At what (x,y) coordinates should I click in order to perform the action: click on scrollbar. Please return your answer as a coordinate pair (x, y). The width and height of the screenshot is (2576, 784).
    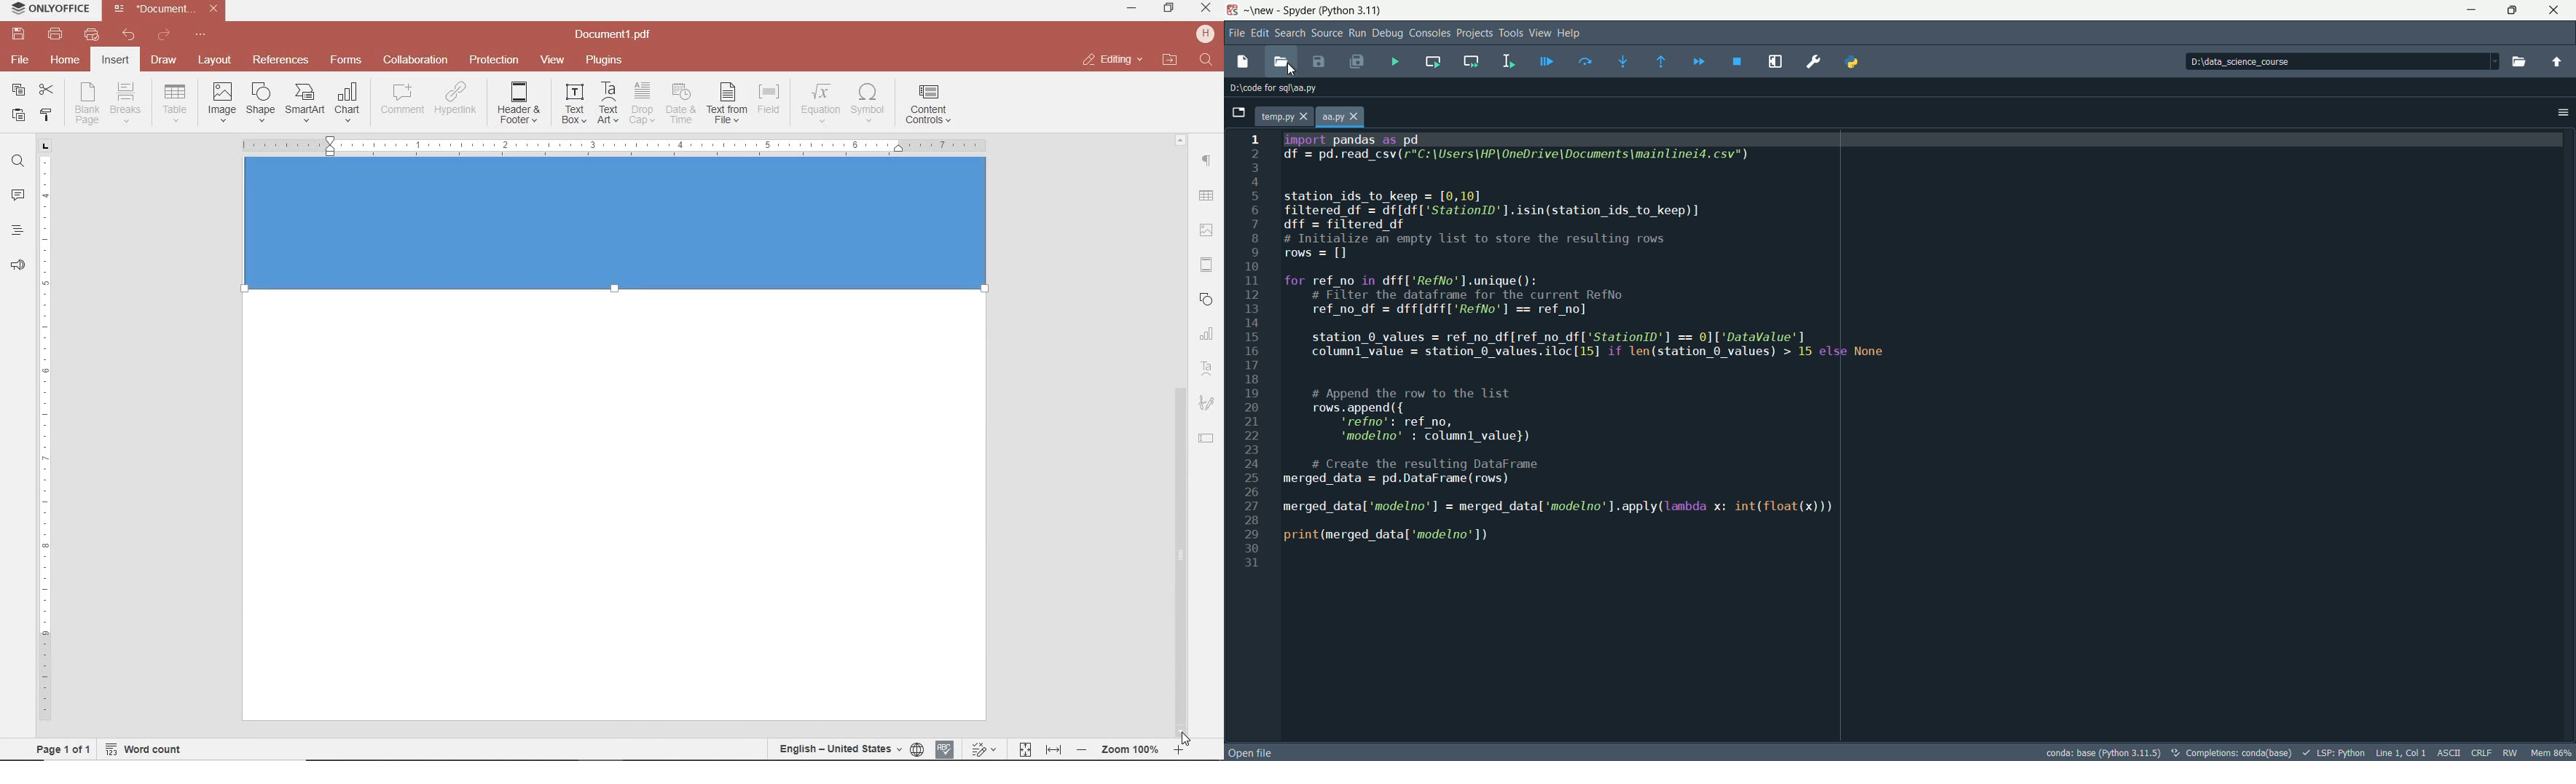
    Looking at the image, I should click on (1181, 555).